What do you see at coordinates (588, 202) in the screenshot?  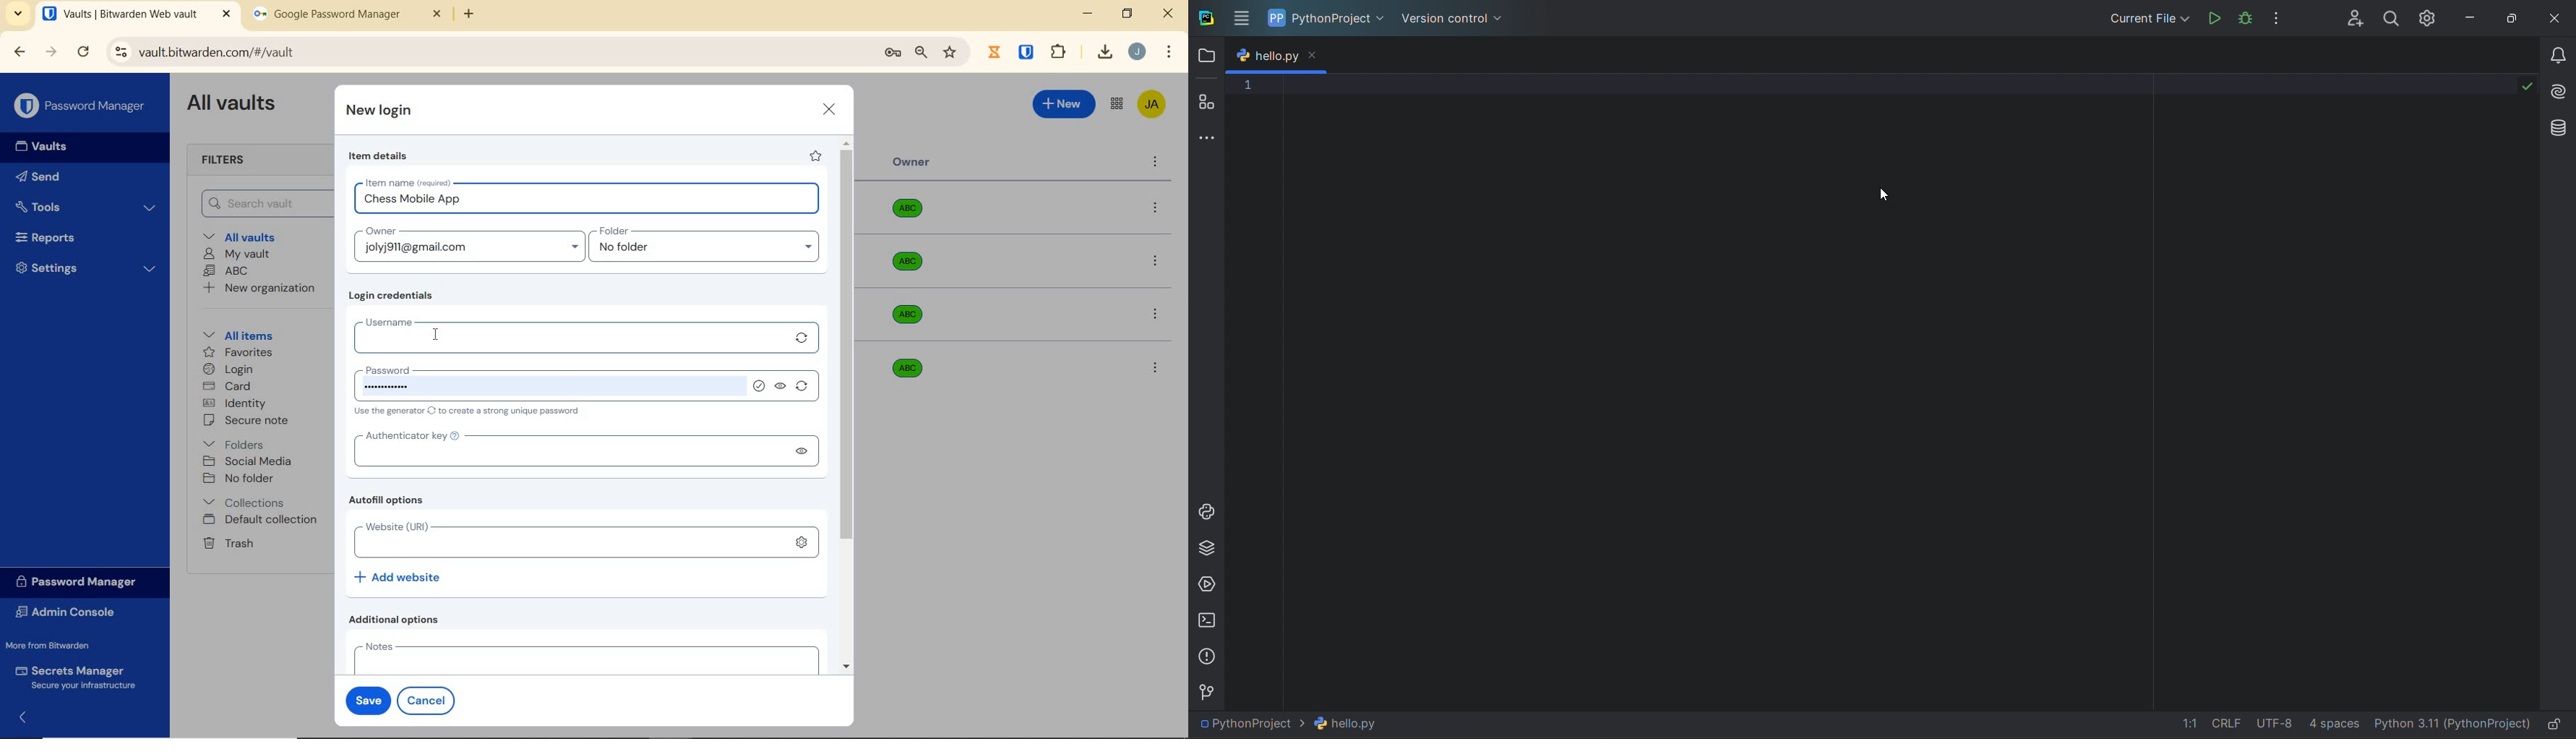 I see `login name` at bounding box center [588, 202].